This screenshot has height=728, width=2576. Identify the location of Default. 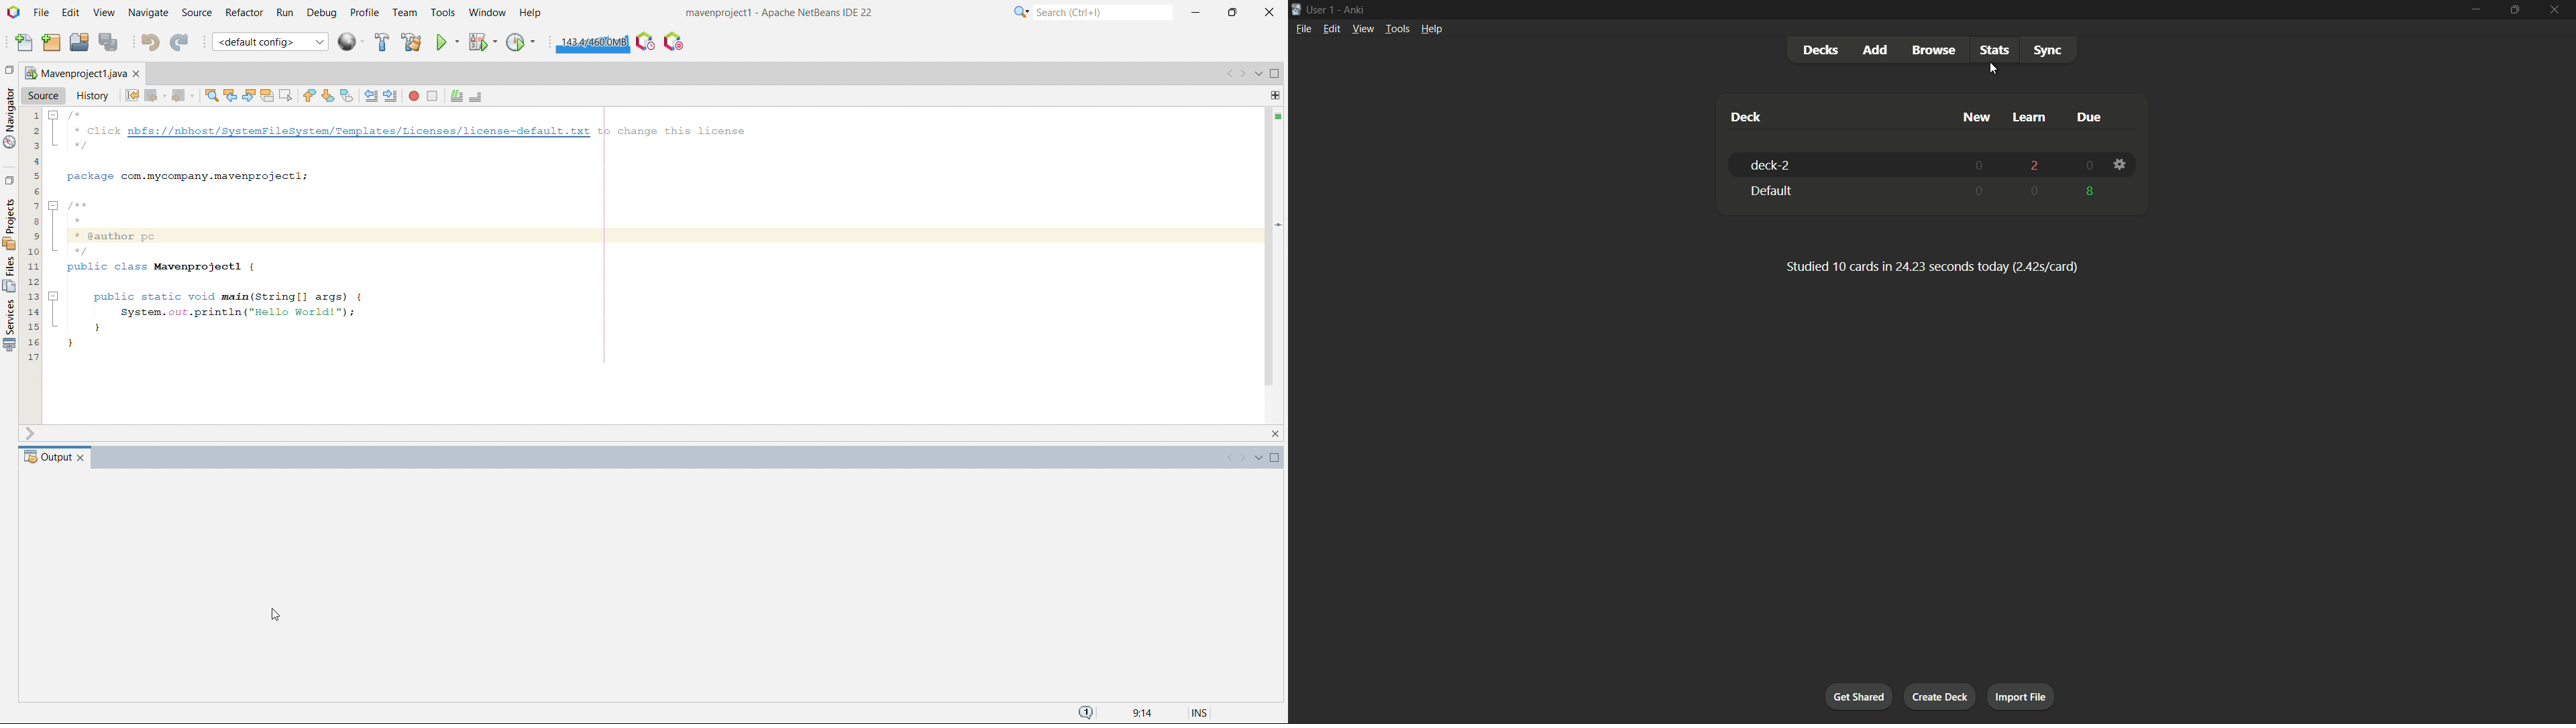
(1769, 190).